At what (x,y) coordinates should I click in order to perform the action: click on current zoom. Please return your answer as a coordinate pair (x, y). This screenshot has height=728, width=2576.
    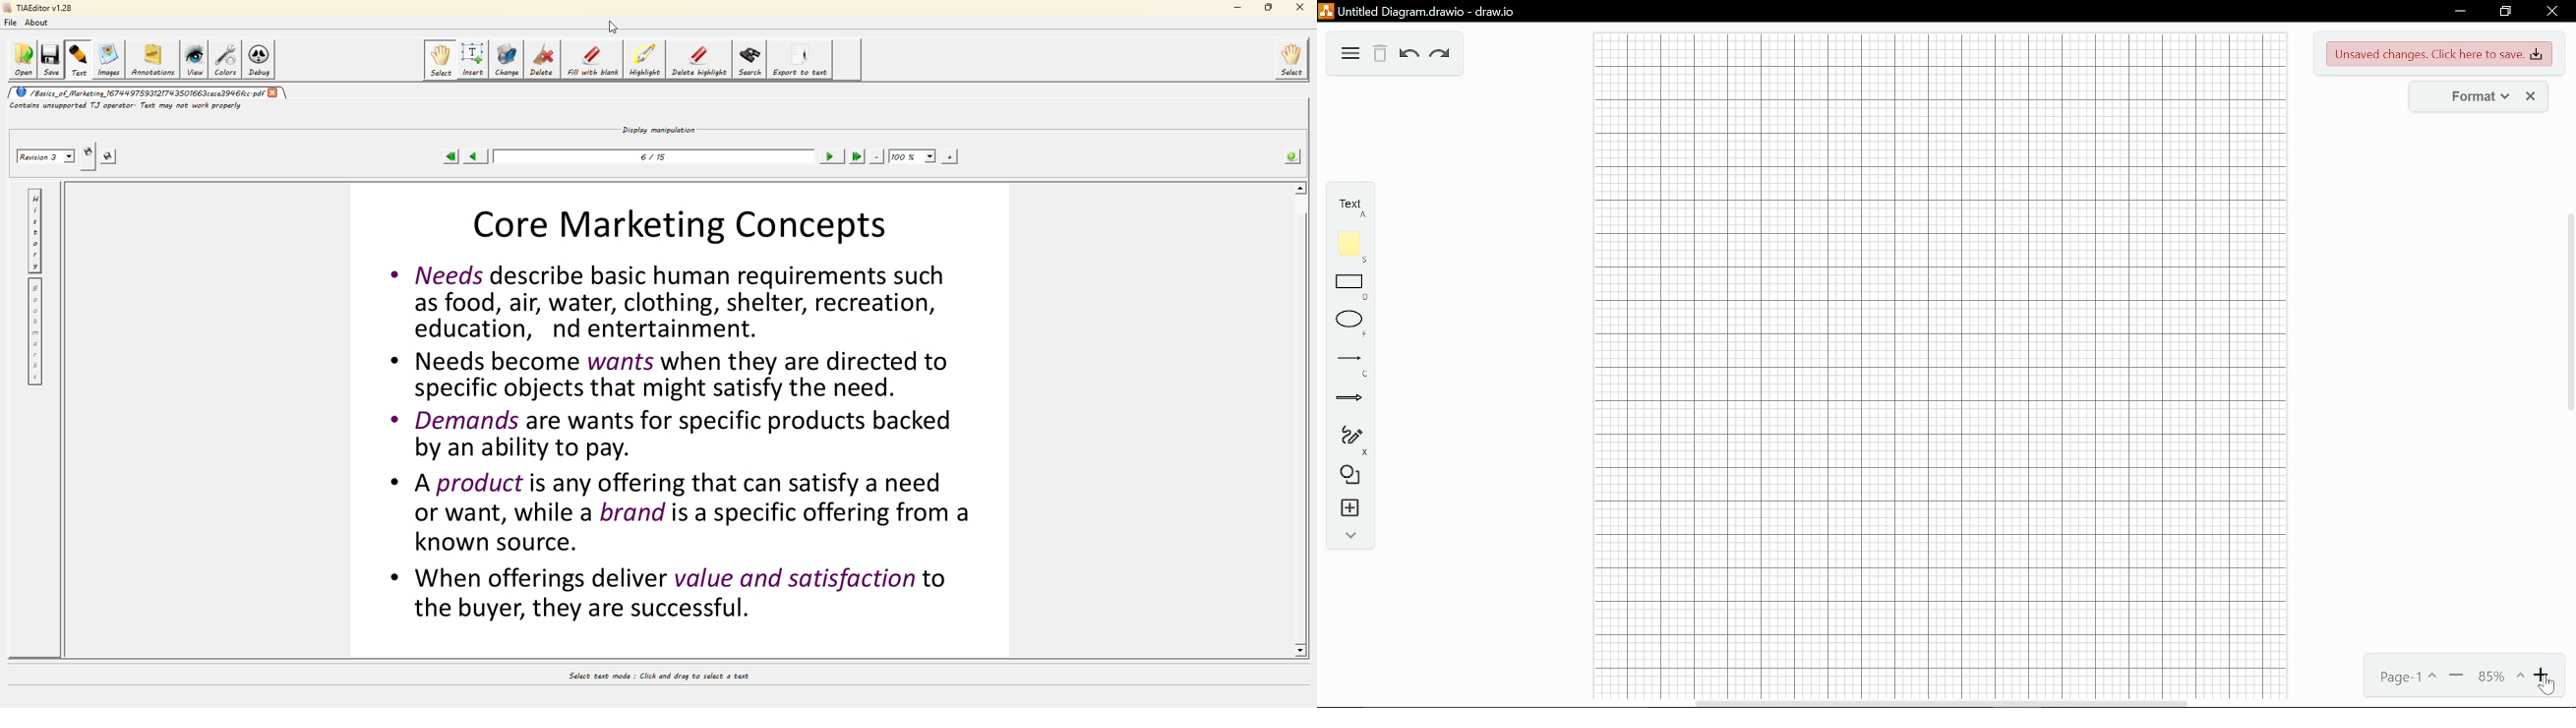
    Looking at the image, I should click on (2503, 675).